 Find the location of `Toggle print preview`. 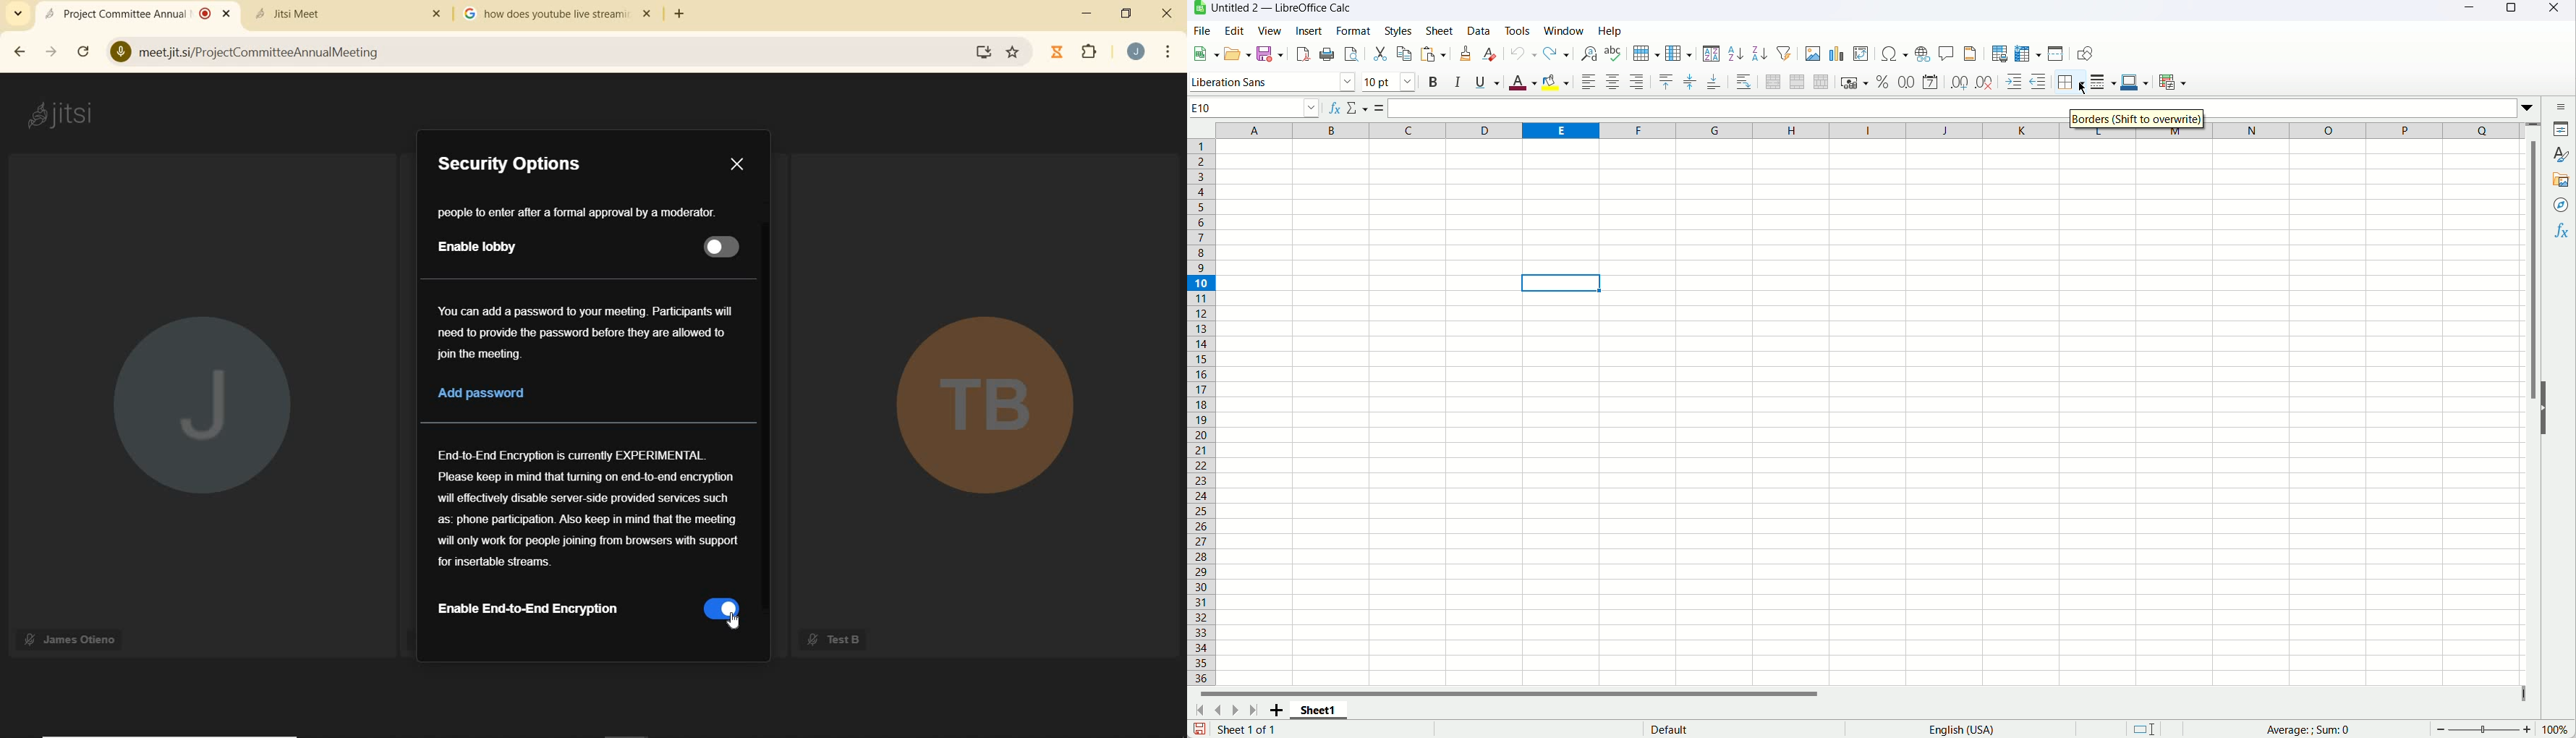

Toggle print preview is located at coordinates (1351, 54).